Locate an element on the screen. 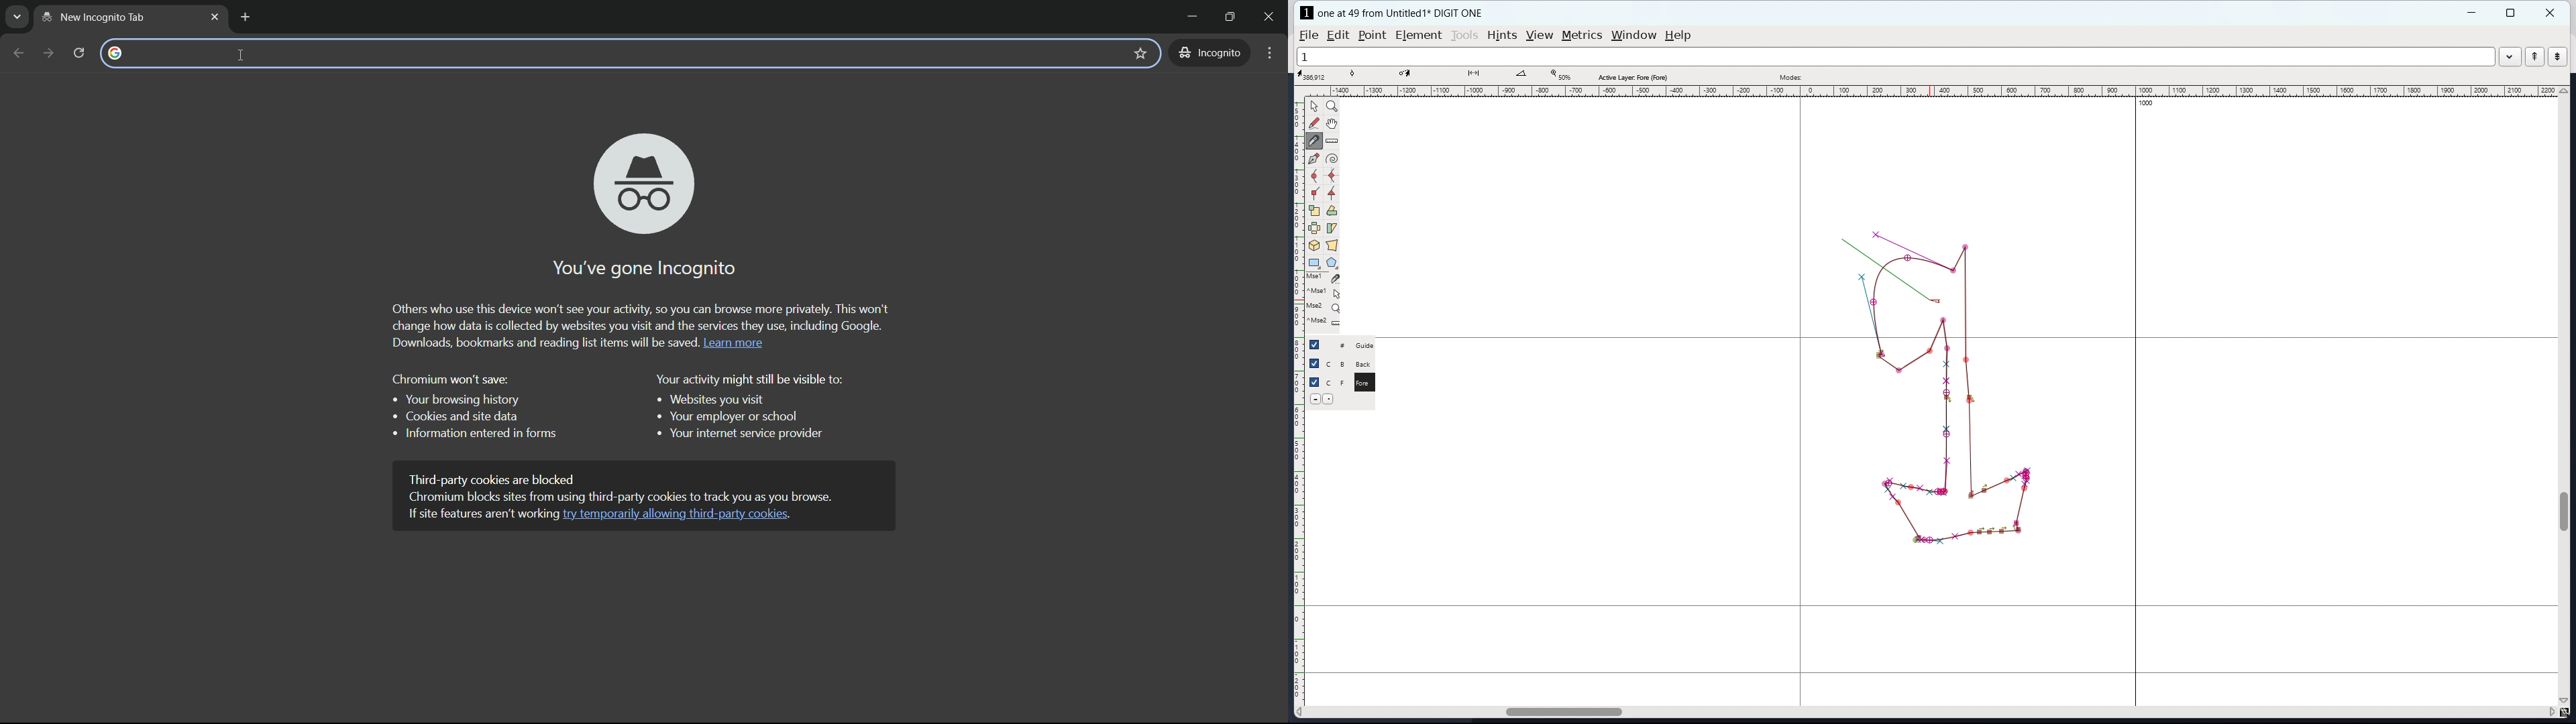  view is located at coordinates (1539, 36).